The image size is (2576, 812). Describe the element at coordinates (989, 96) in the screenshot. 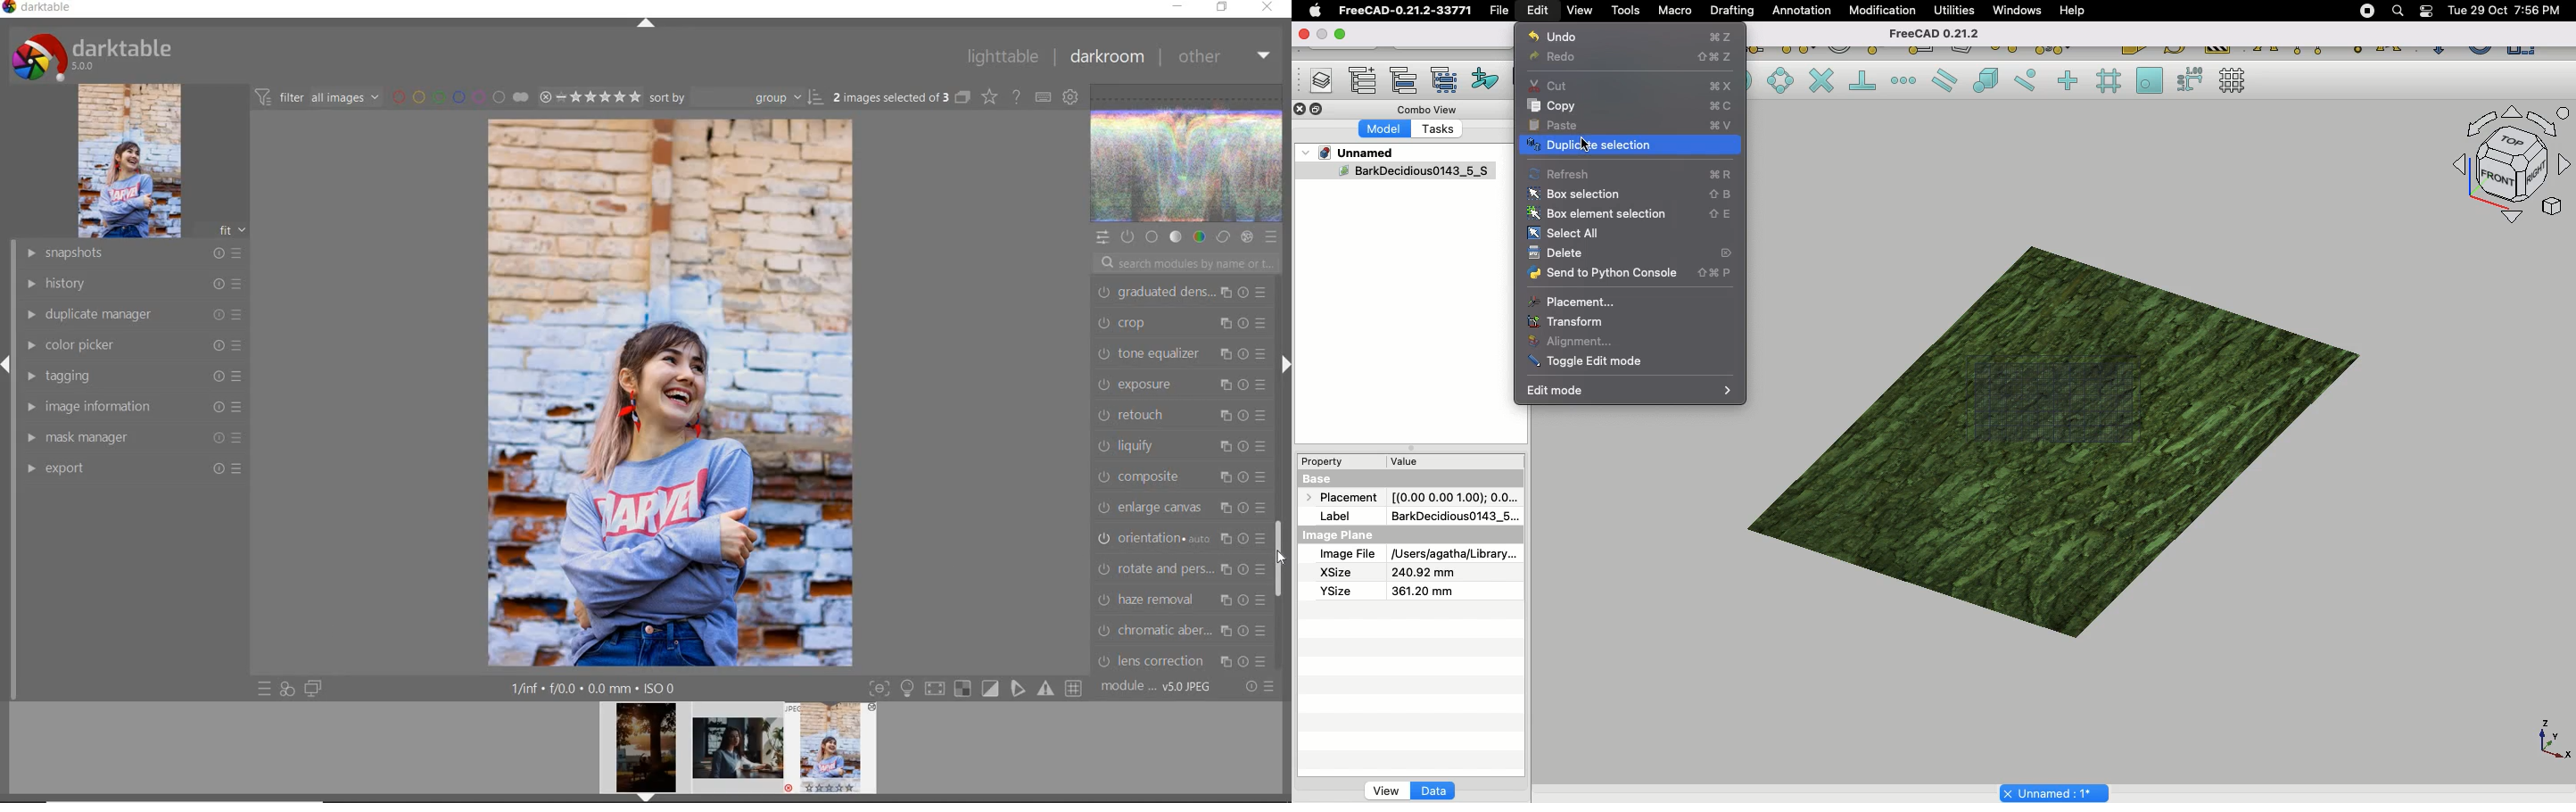

I see `CHANGE TYPE OF OVERLAYS` at that location.